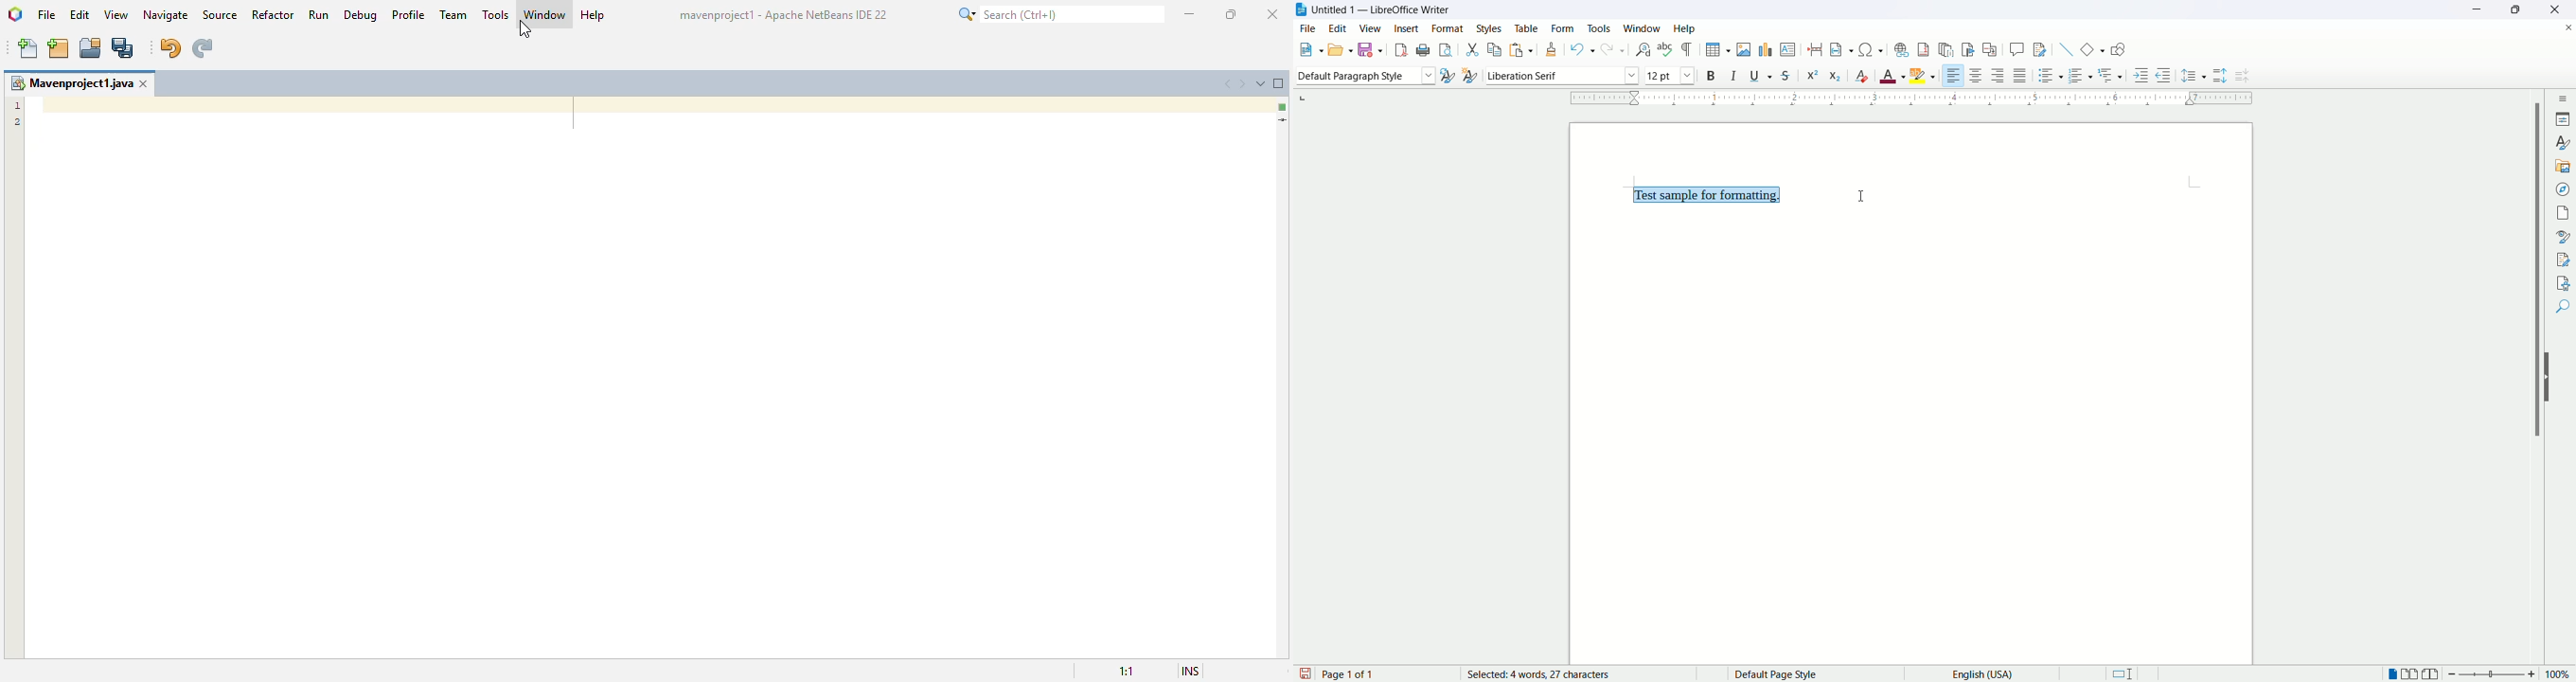  Describe the element at coordinates (2051, 76) in the screenshot. I see `unordered list` at that location.